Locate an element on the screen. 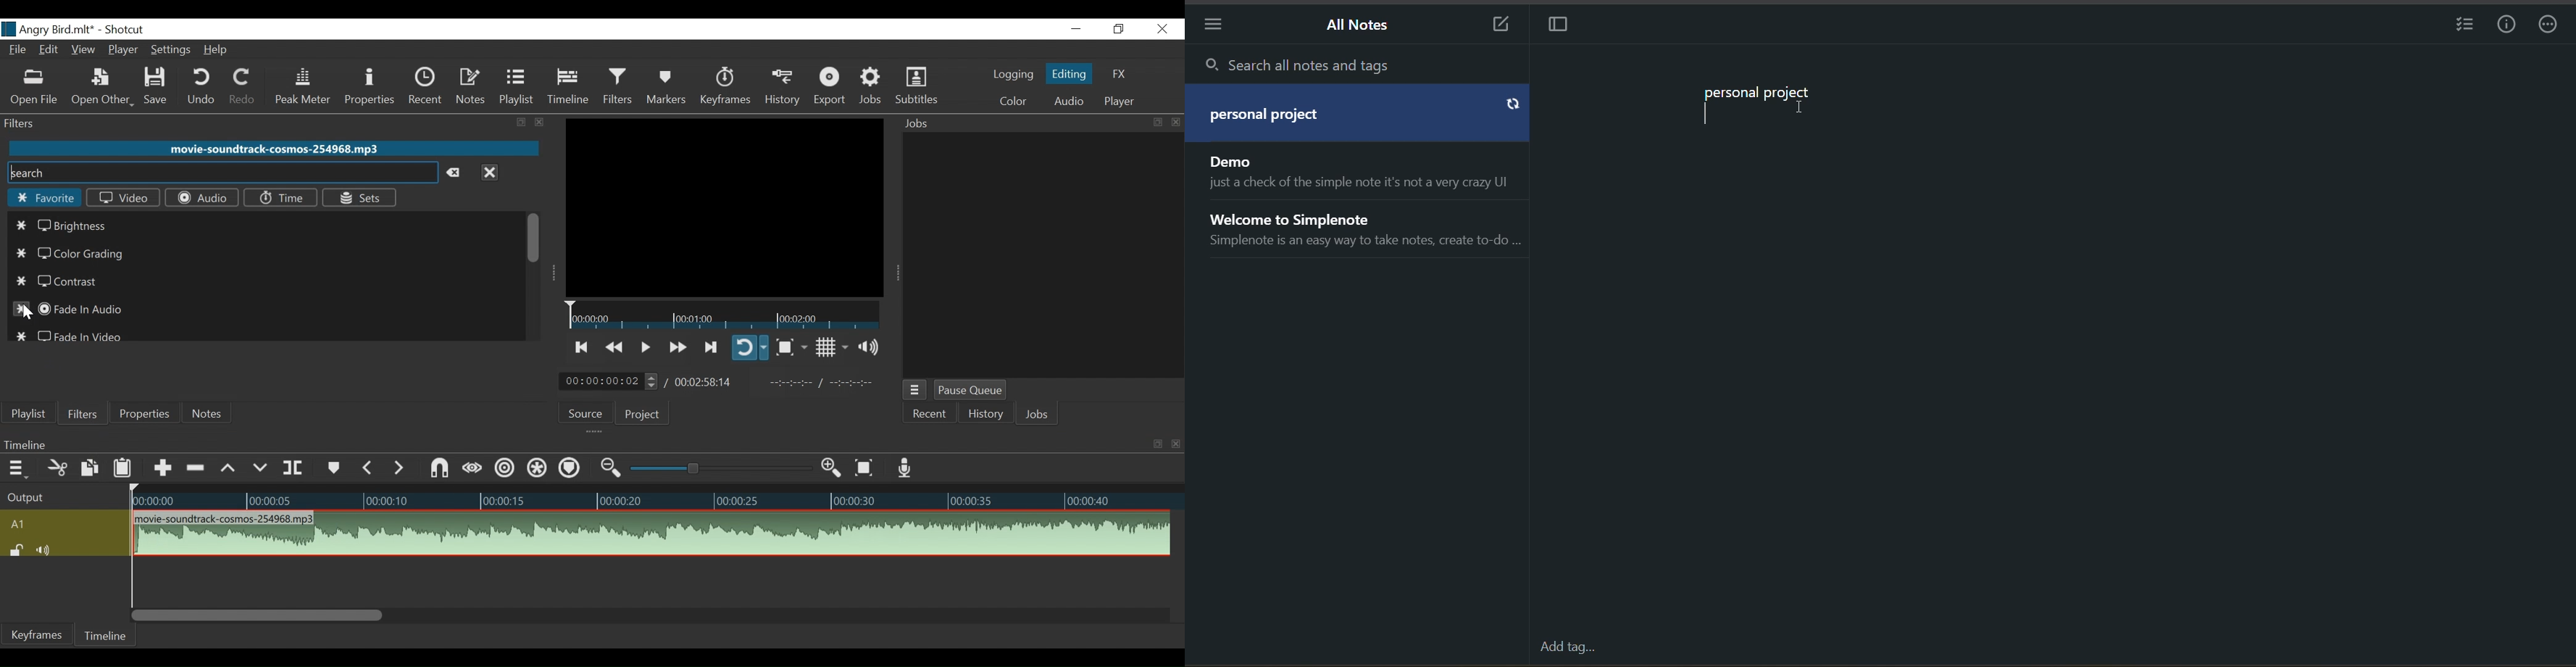 The height and width of the screenshot is (672, 2576). Show volume control is located at coordinates (872, 349).